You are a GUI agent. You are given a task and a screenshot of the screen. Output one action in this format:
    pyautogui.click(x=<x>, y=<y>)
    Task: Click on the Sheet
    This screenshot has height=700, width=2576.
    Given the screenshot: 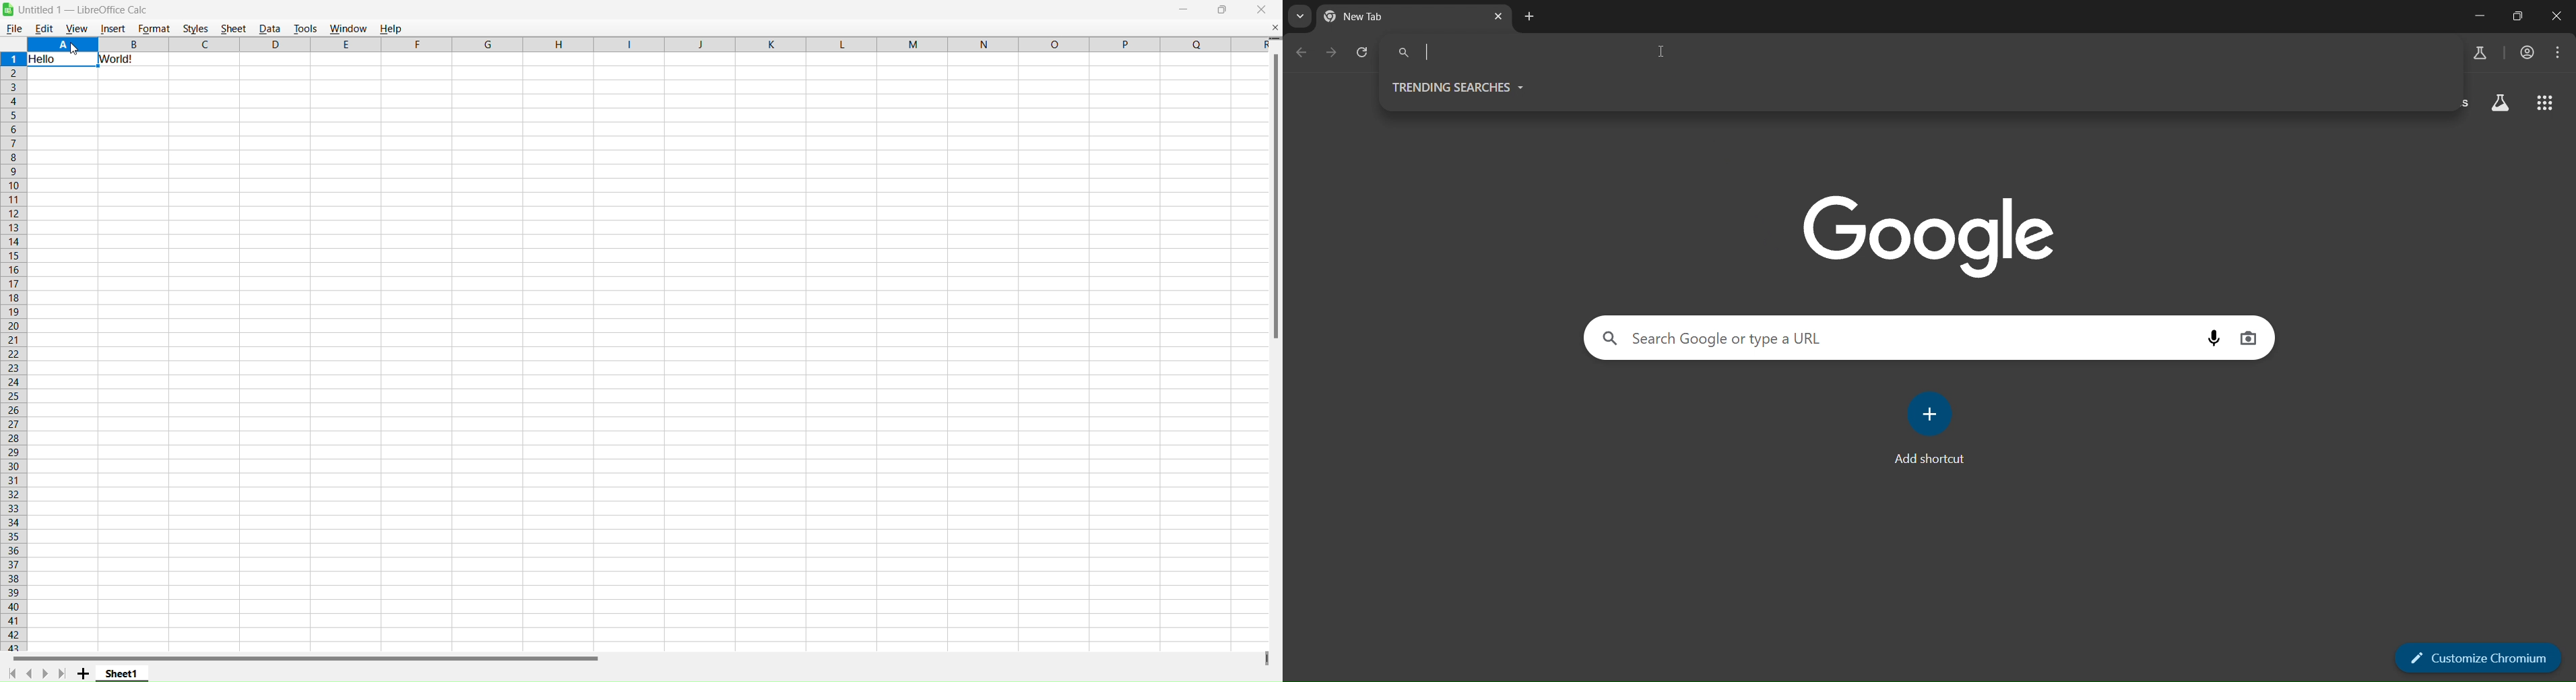 What is the action you would take?
    pyautogui.click(x=233, y=28)
    